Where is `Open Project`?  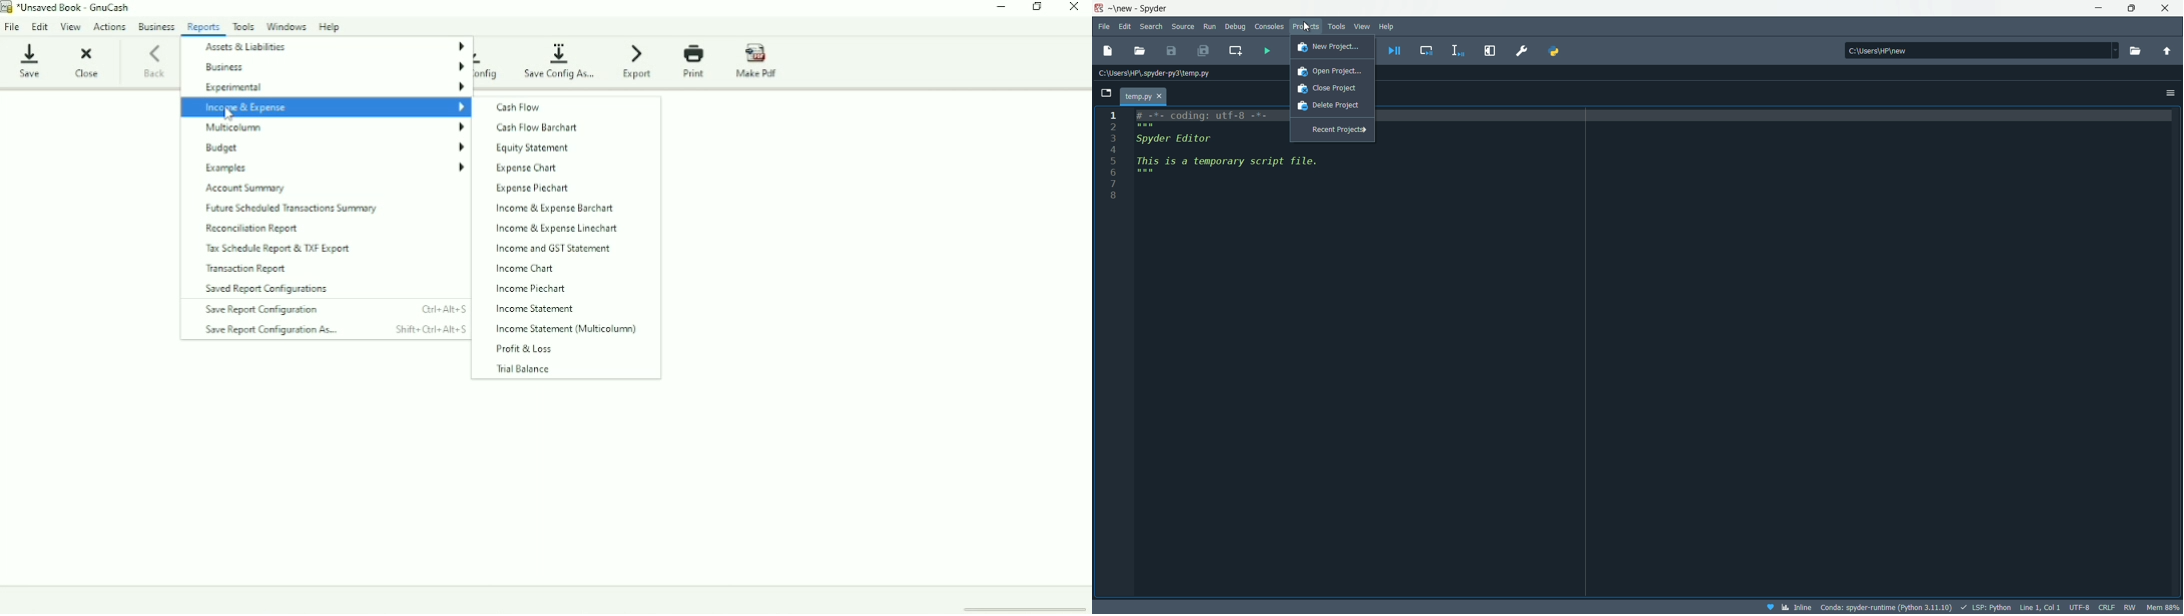
Open Project is located at coordinates (1327, 72).